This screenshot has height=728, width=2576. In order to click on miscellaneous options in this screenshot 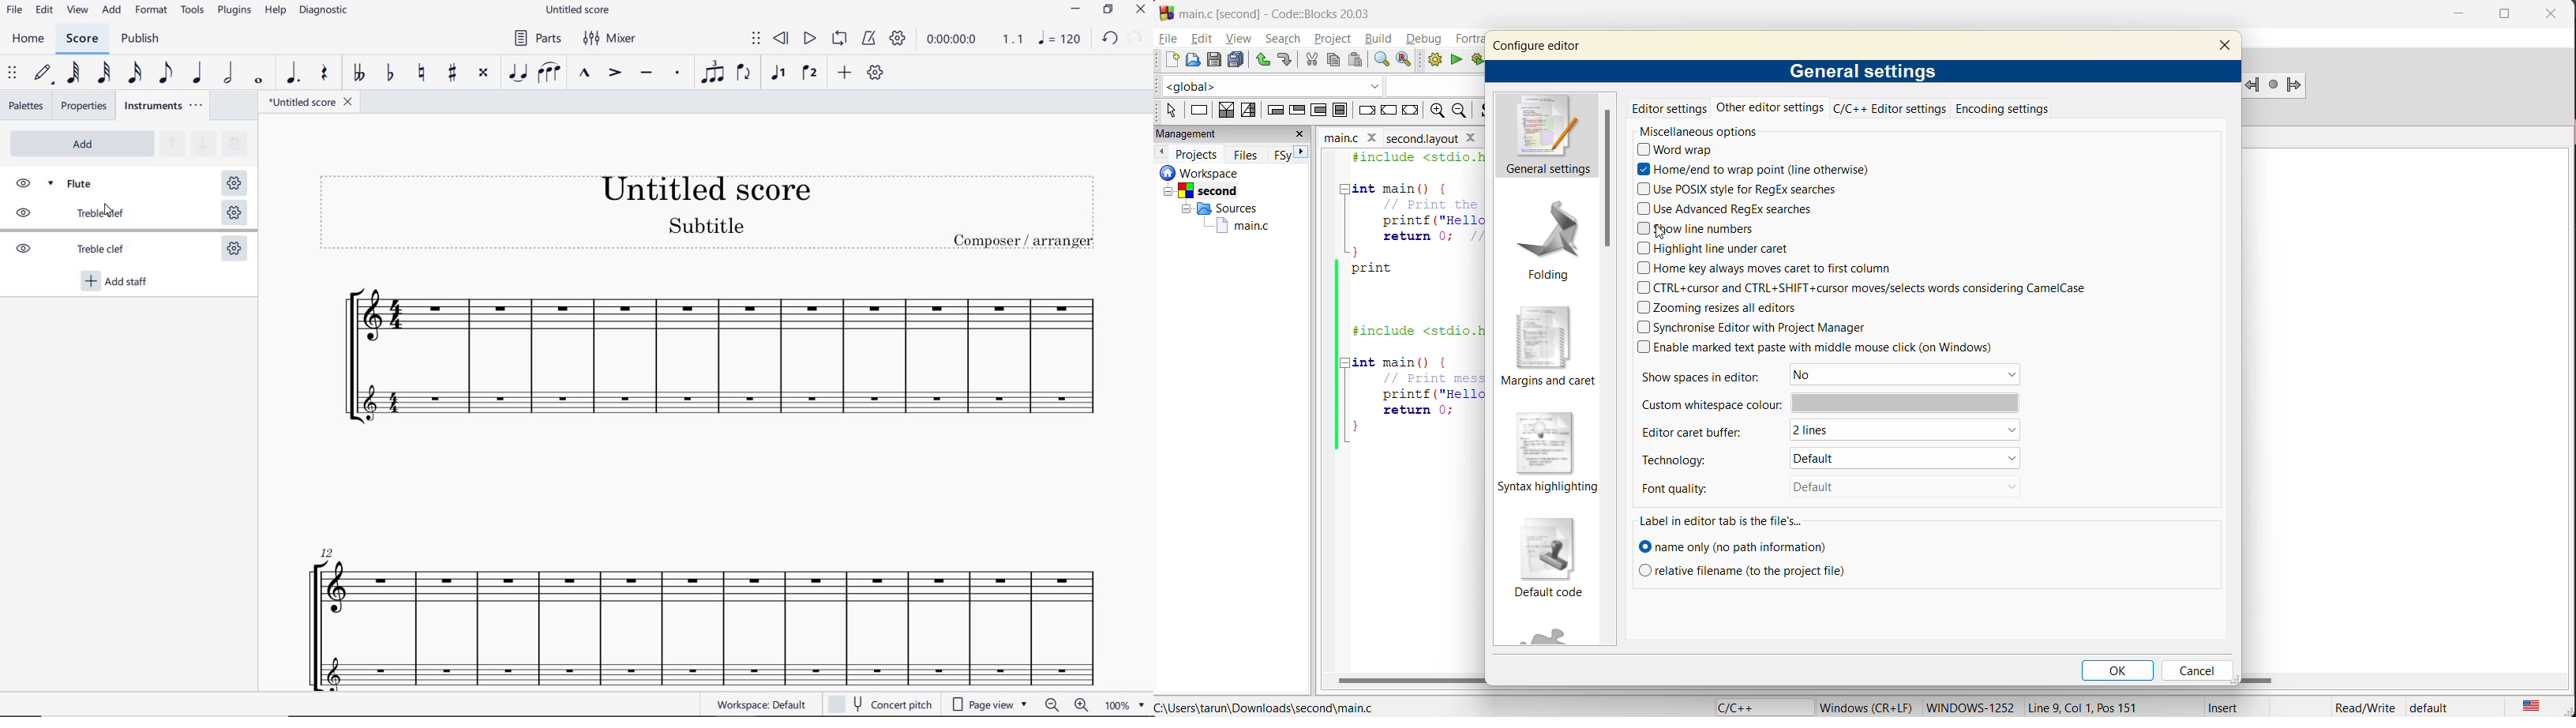, I will do `click(1703, 130)`.